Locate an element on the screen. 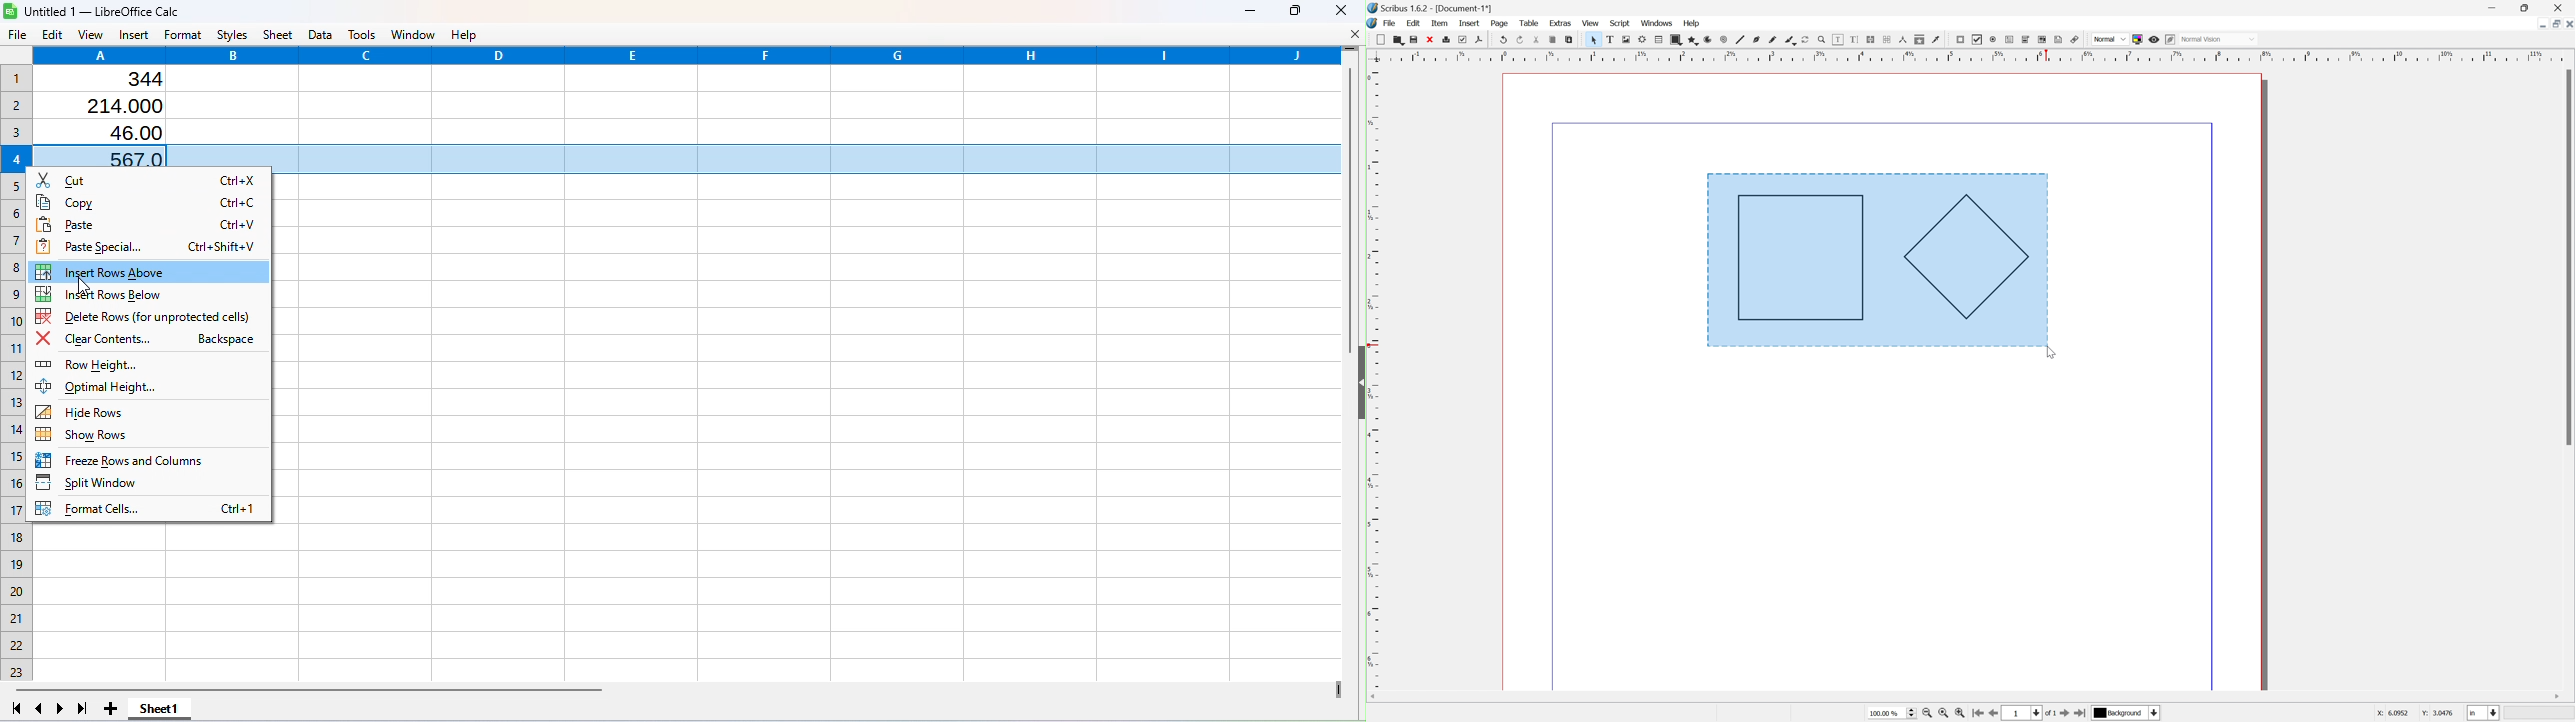 The width and height of the screenshot is (2576, 728). arc is located at coordinates (1705, 39).